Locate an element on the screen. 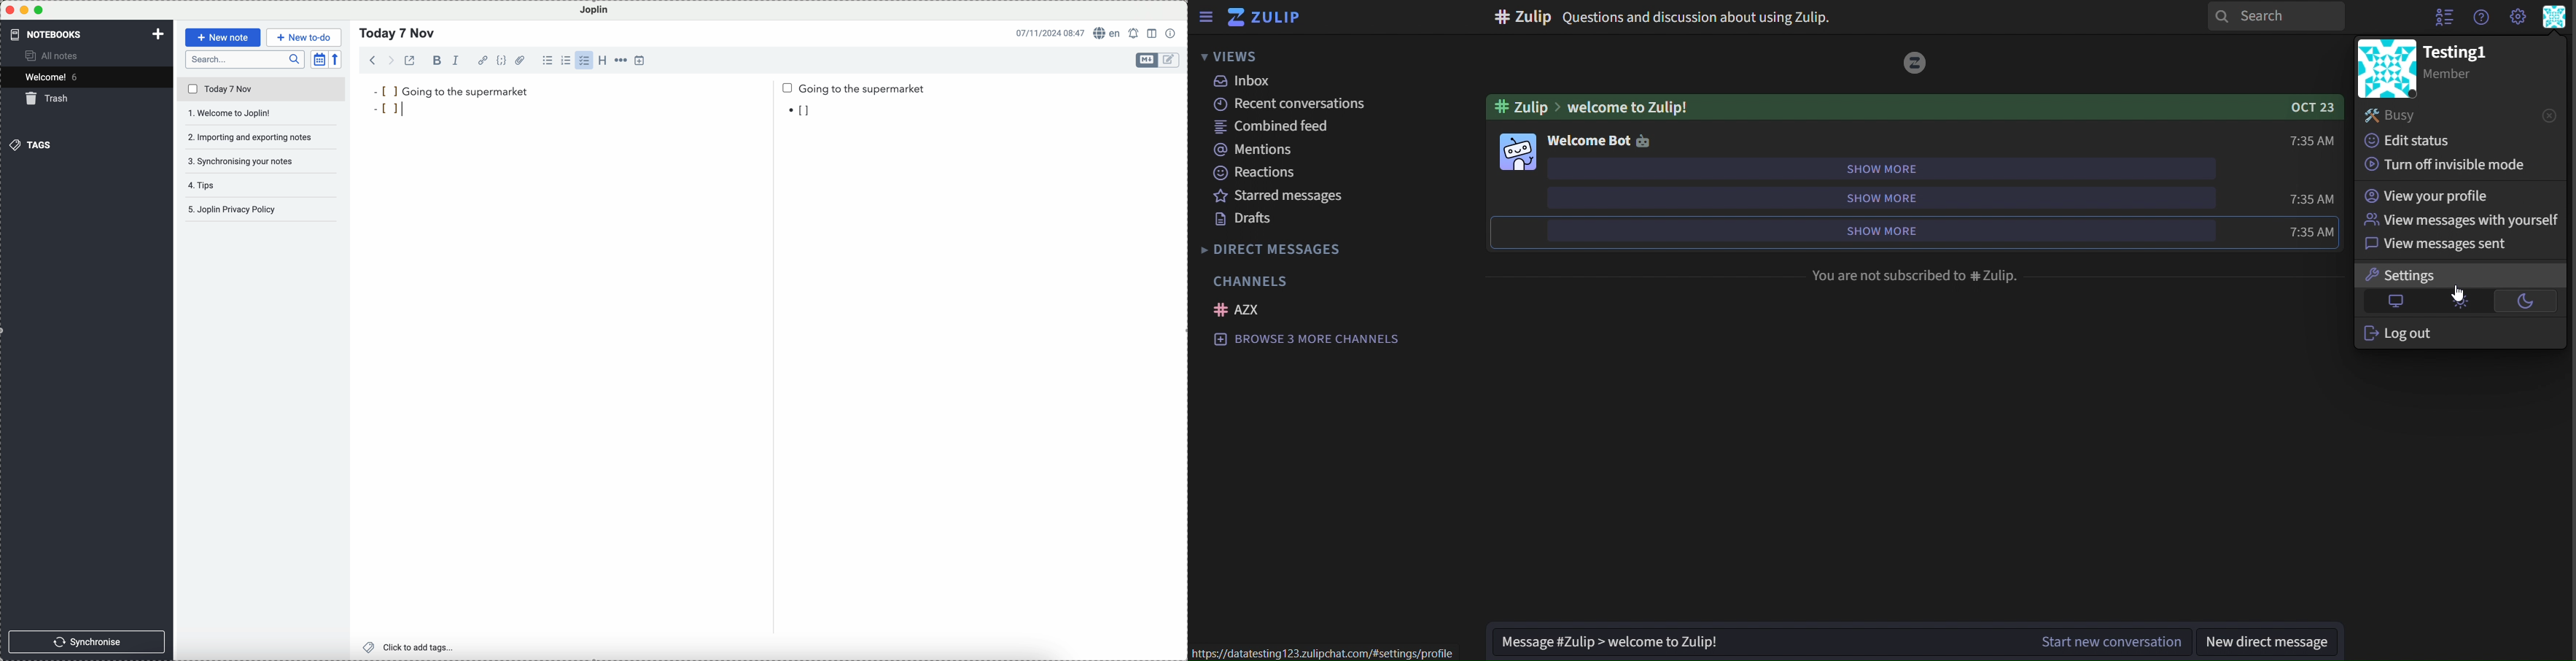 This screenshot has height=672, width=2576. synchronise button is located at coordinates (86, 642).